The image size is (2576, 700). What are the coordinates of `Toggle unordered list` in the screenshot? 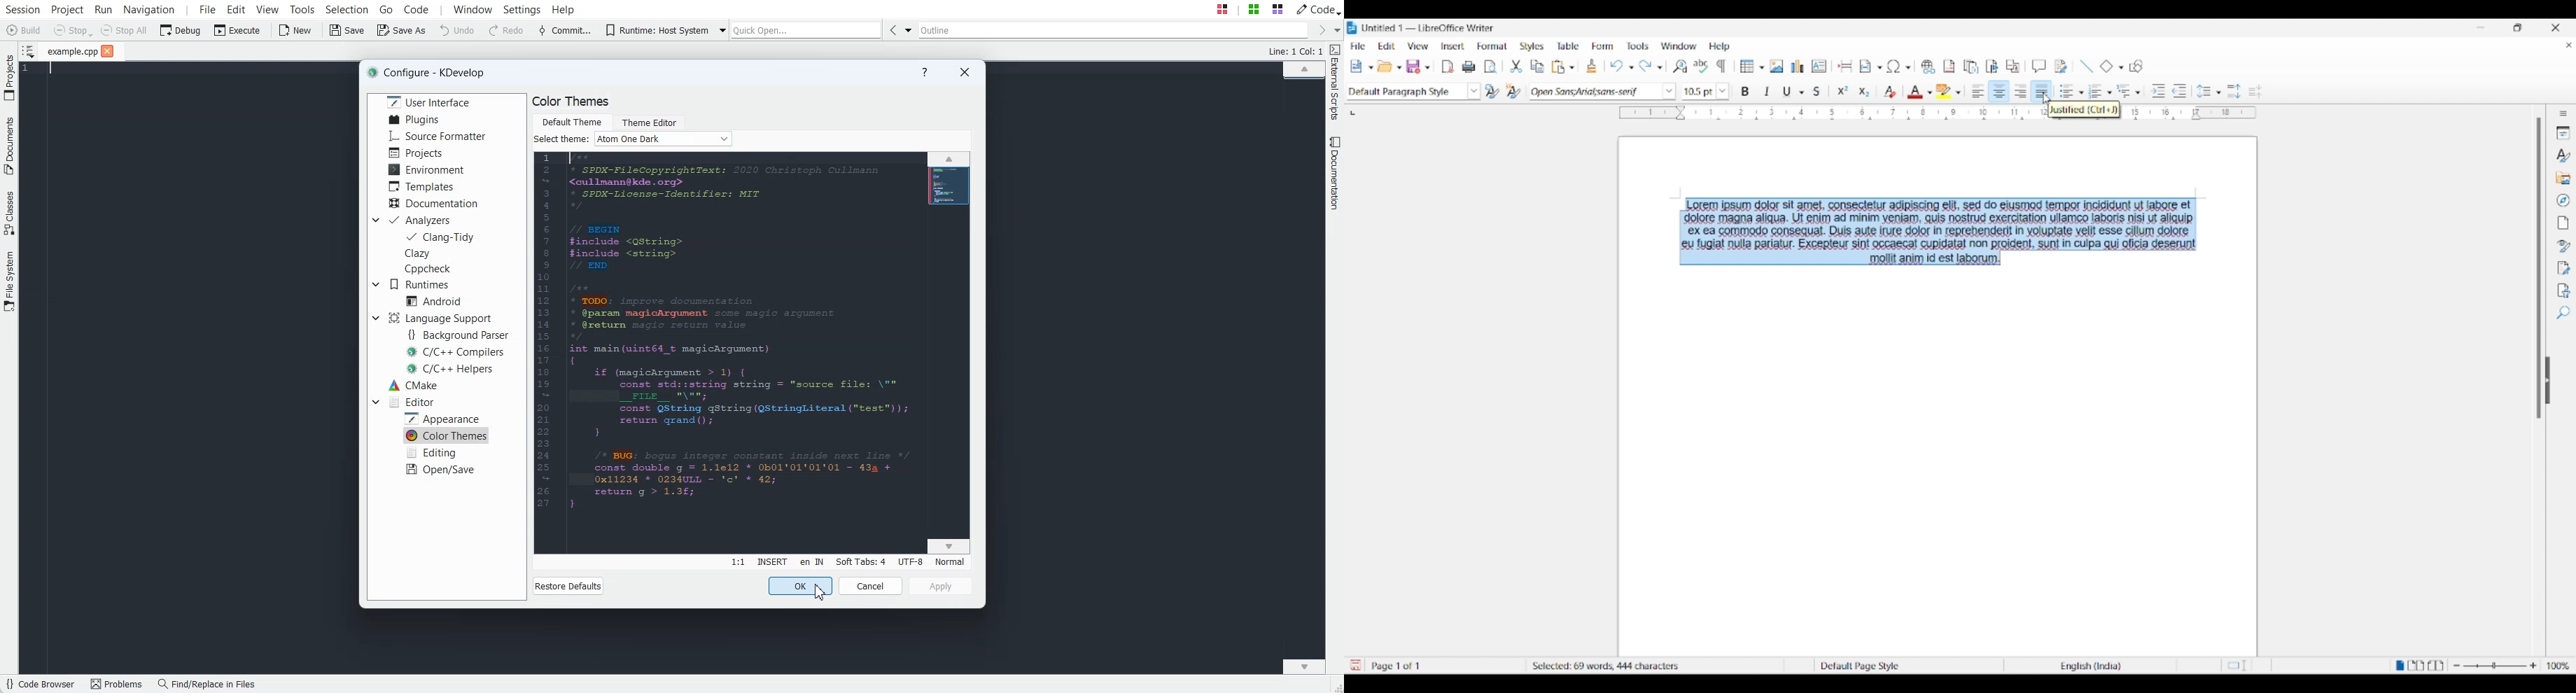 It's located at (2063, 91).